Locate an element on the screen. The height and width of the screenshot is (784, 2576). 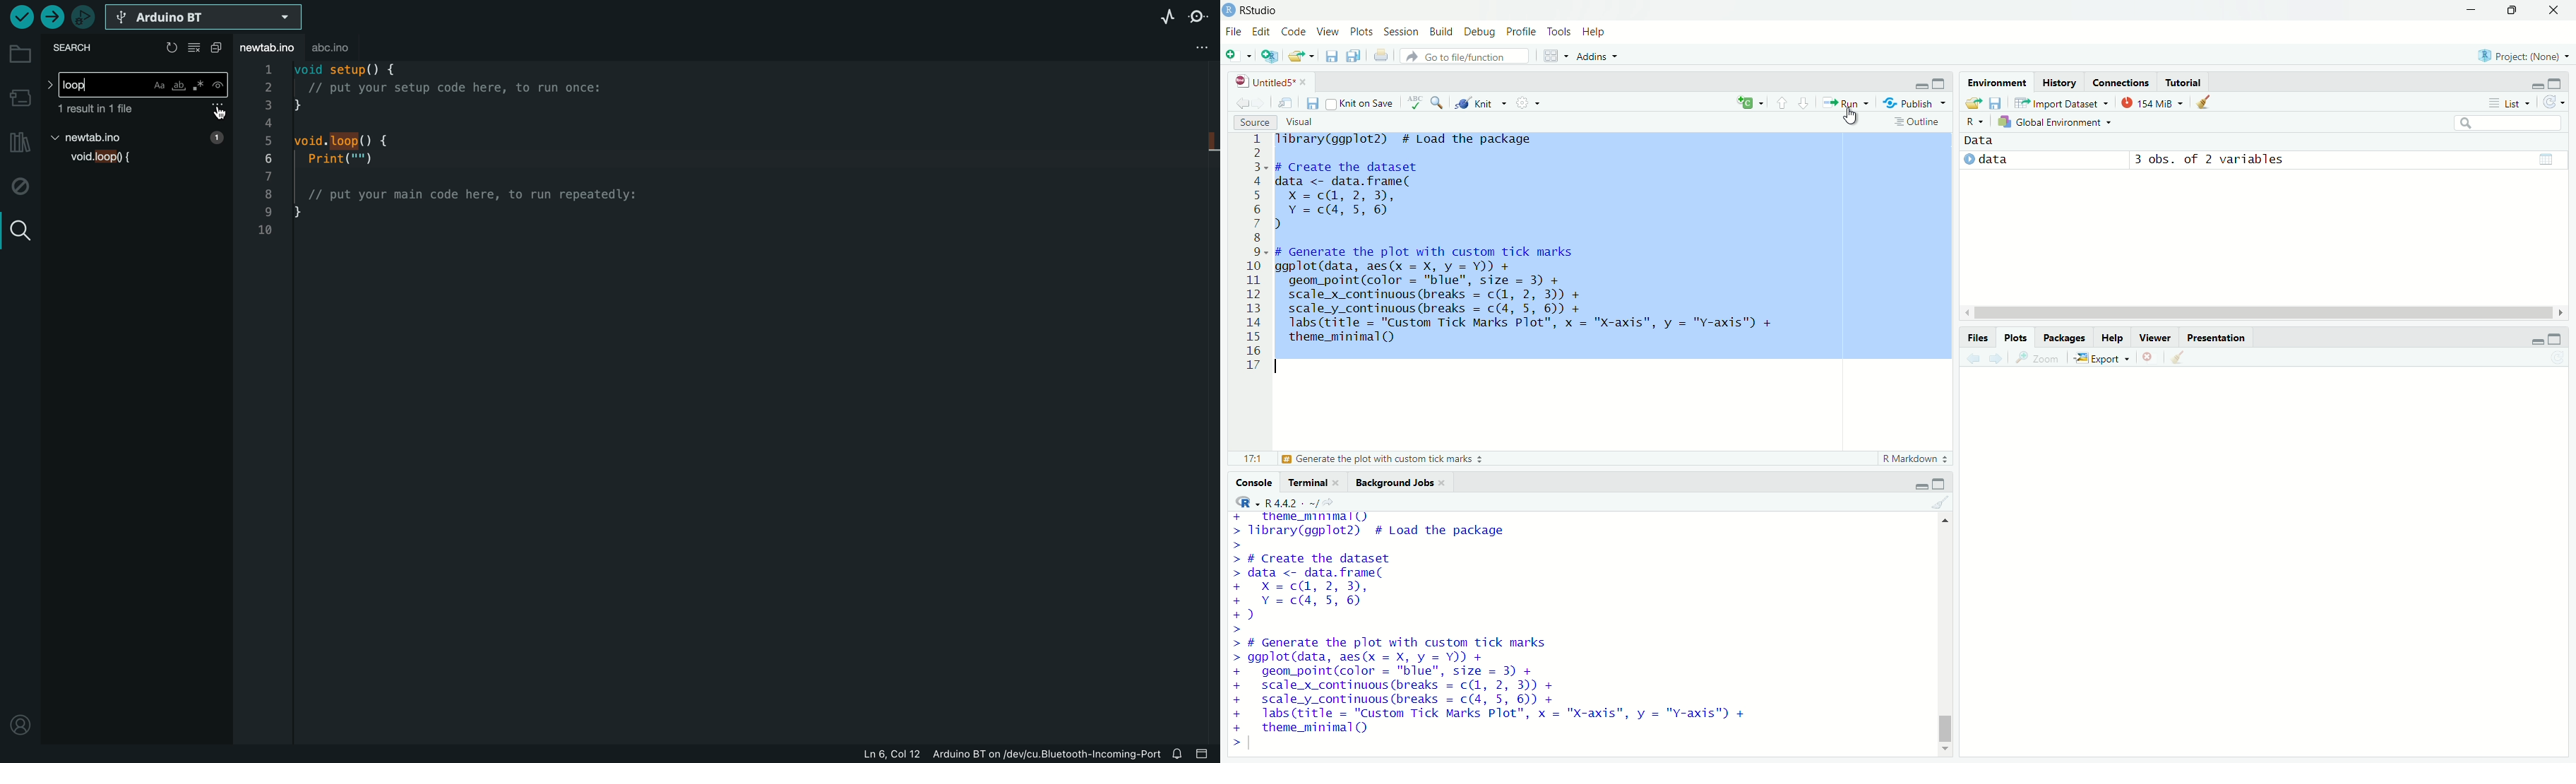
presentation is located at coordinates (2216, 336).